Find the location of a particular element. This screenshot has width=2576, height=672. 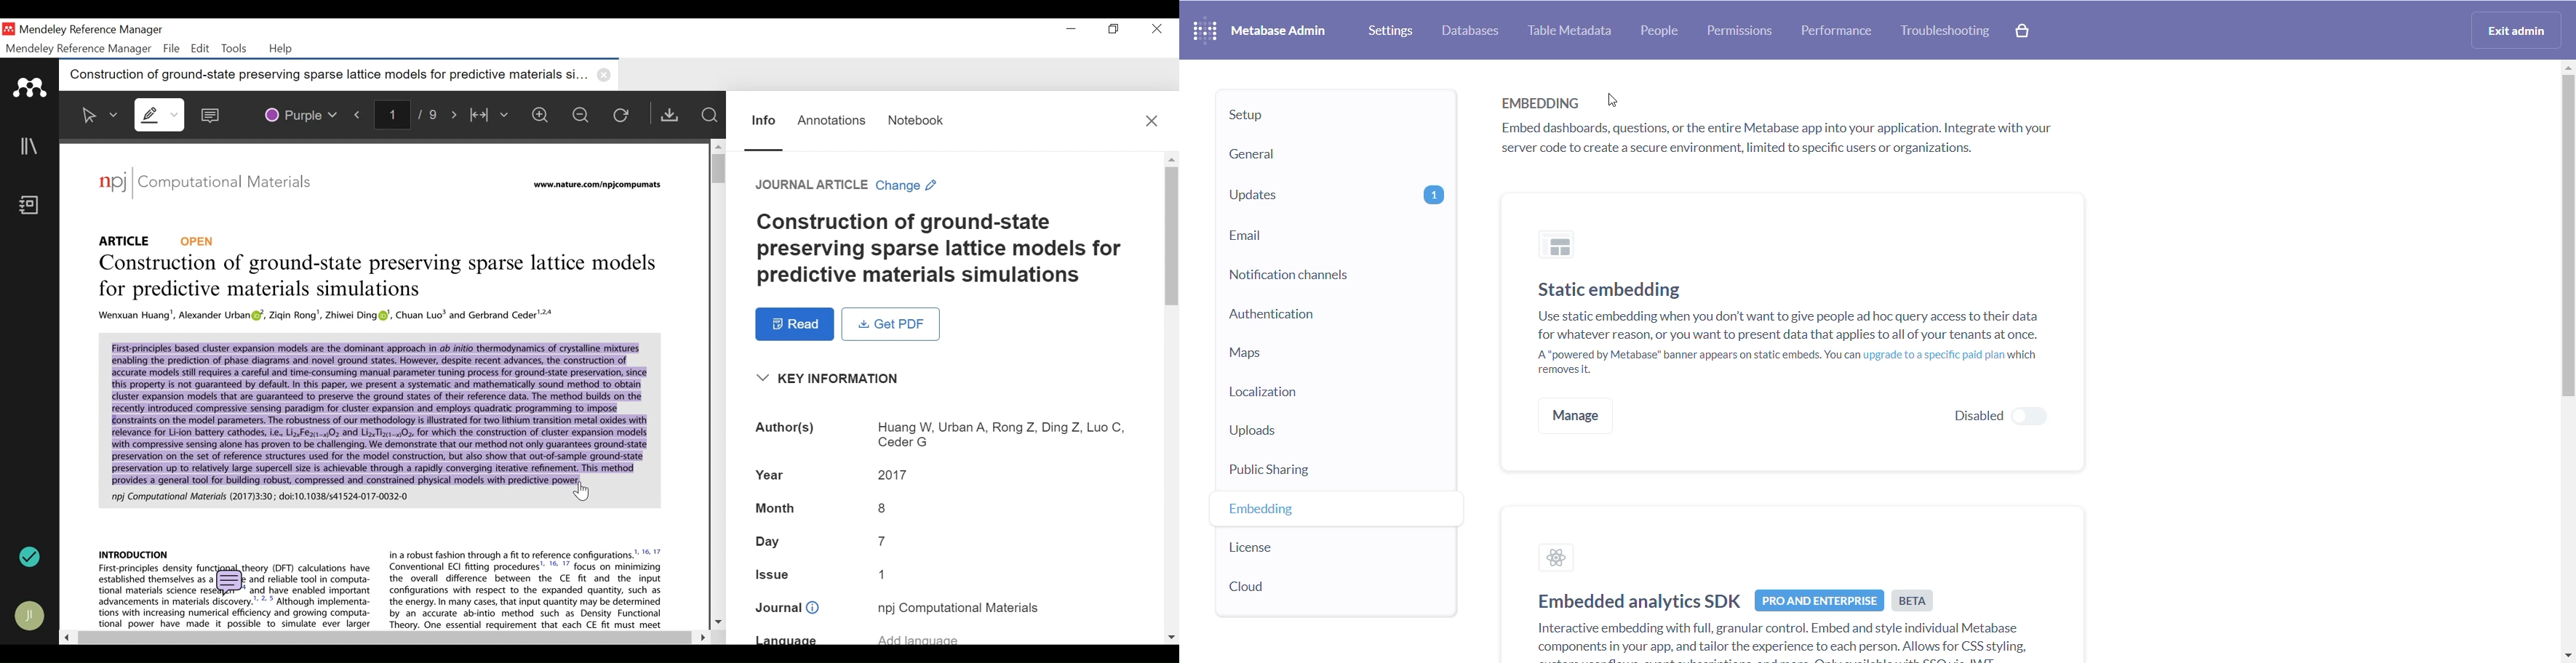

Authors is located at coordinates (786, 429).